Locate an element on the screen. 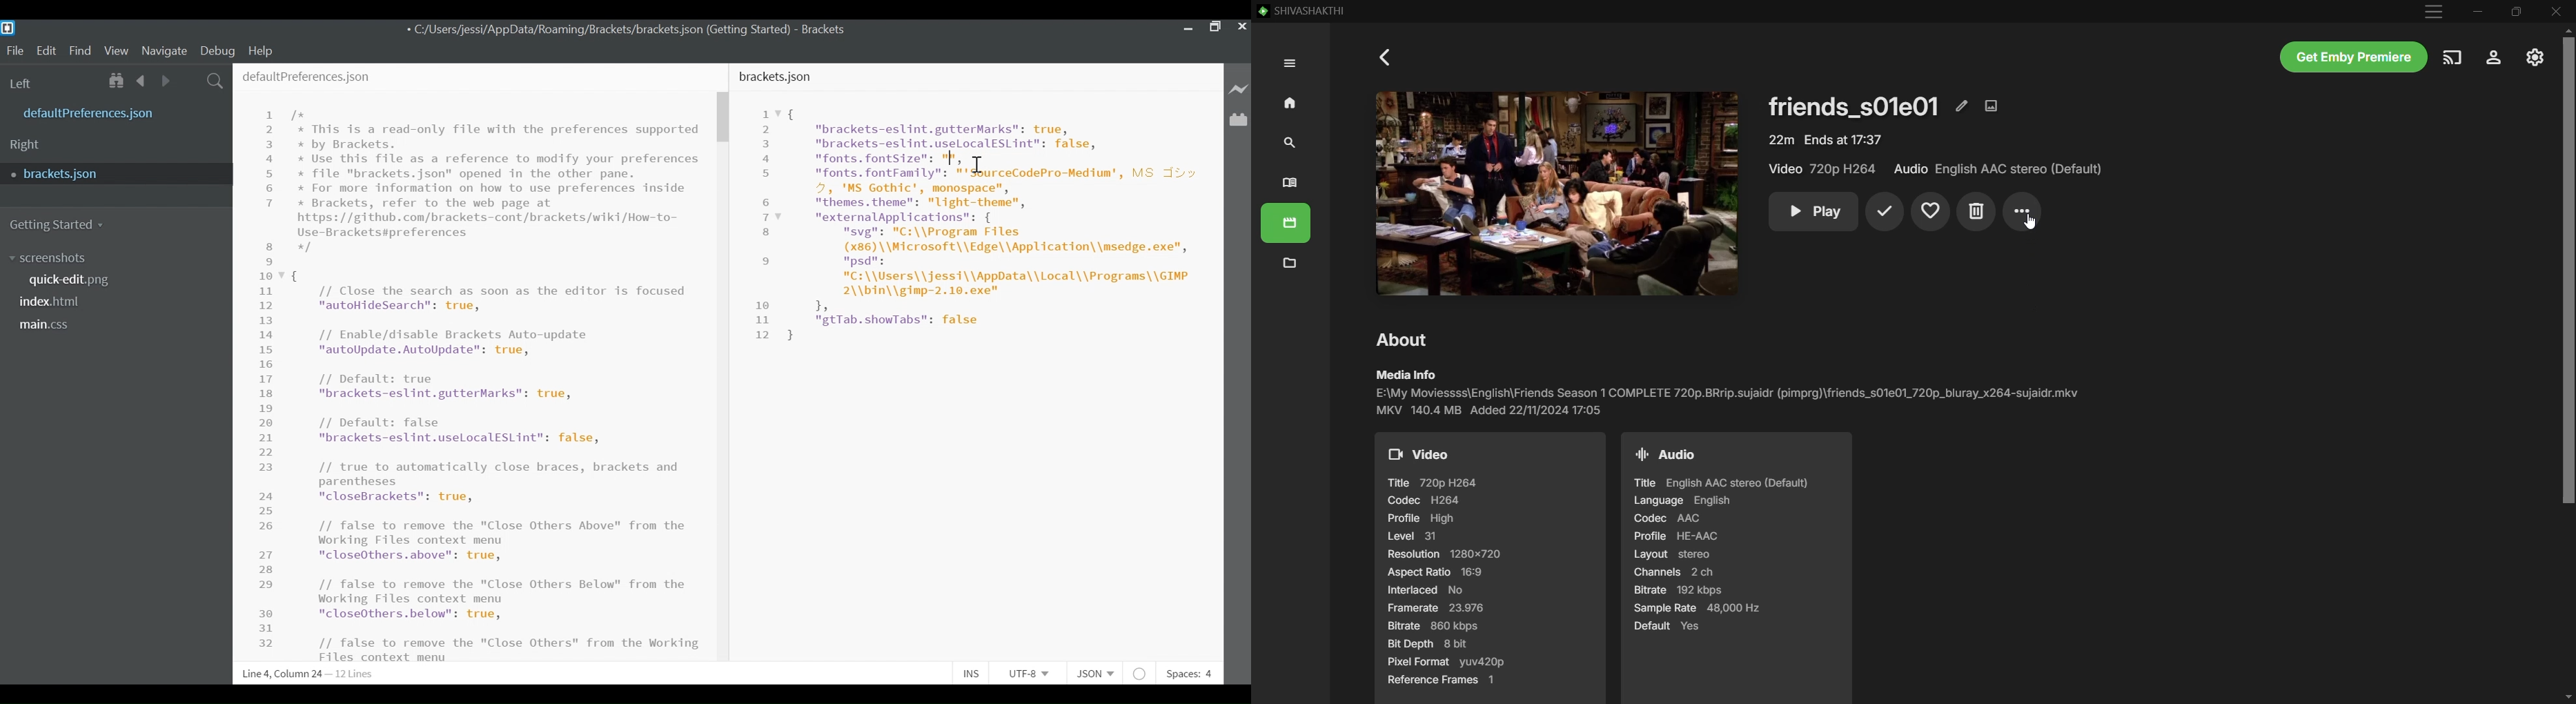 This screenshot has height=728, width=2576. JSON is located at coordinates (1092, 671).